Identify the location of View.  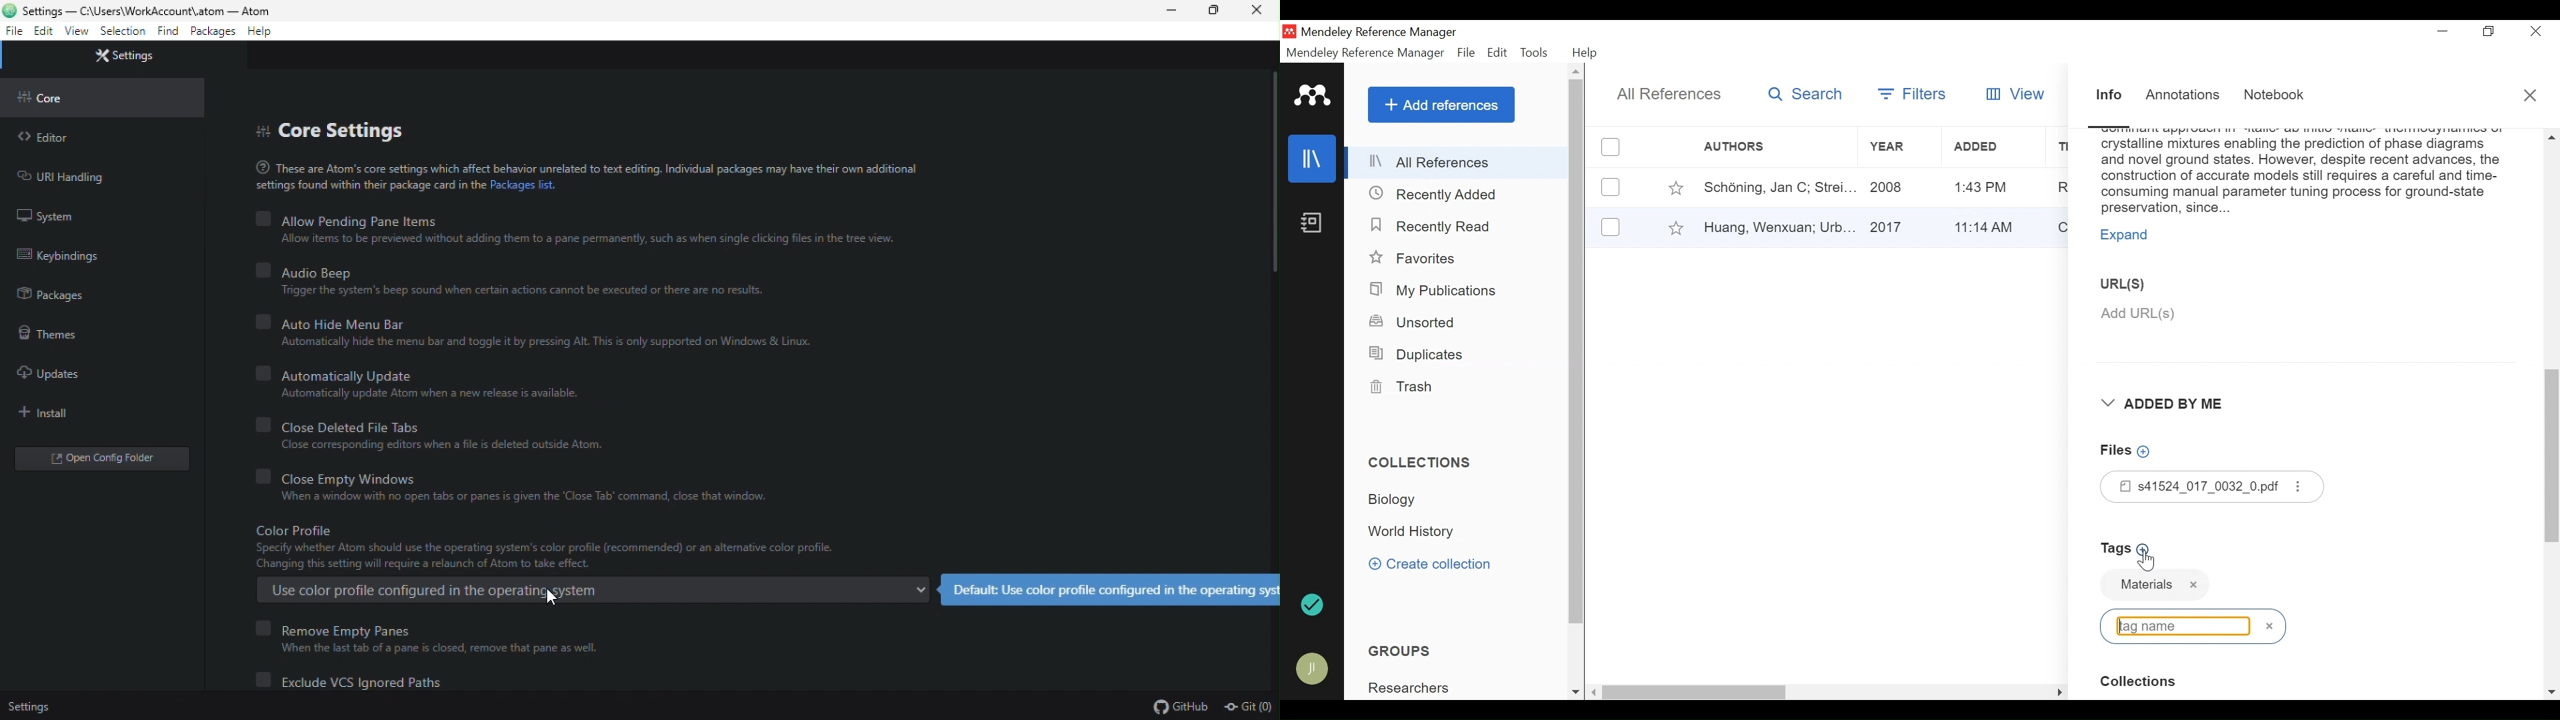
(2017, 92).